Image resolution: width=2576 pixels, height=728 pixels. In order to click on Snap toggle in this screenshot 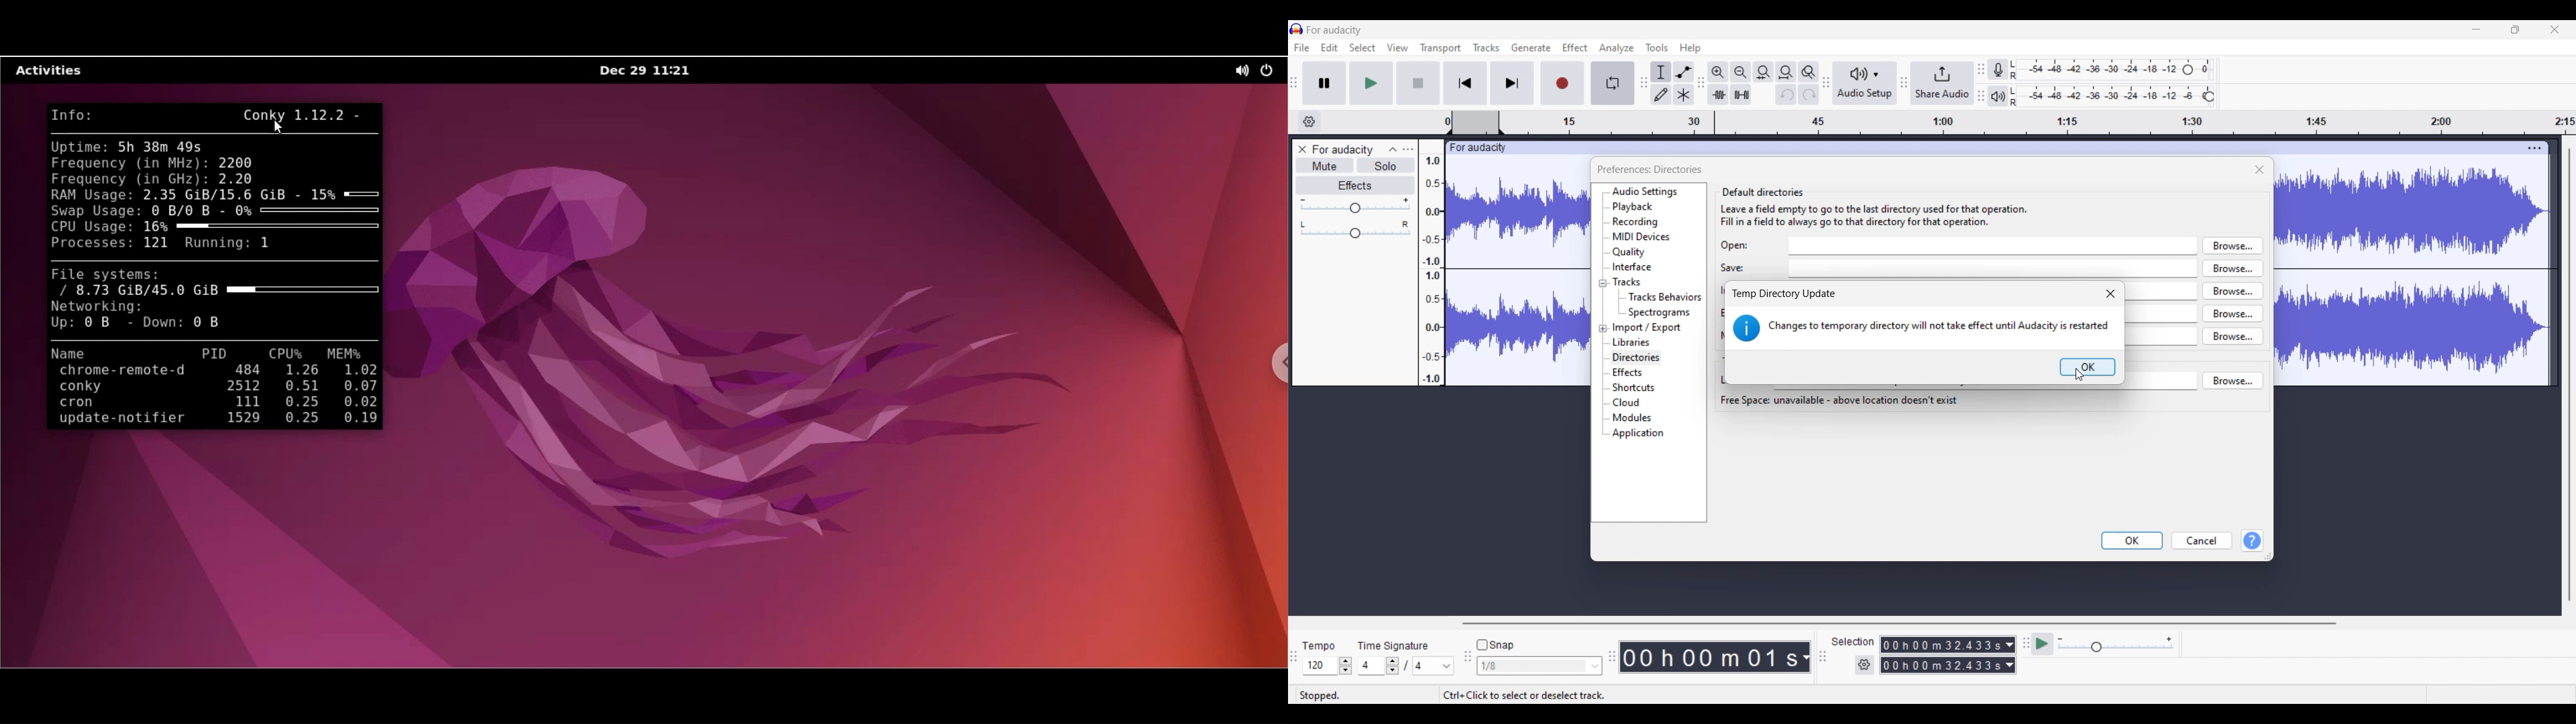, I will do `click(1496, 645)`.